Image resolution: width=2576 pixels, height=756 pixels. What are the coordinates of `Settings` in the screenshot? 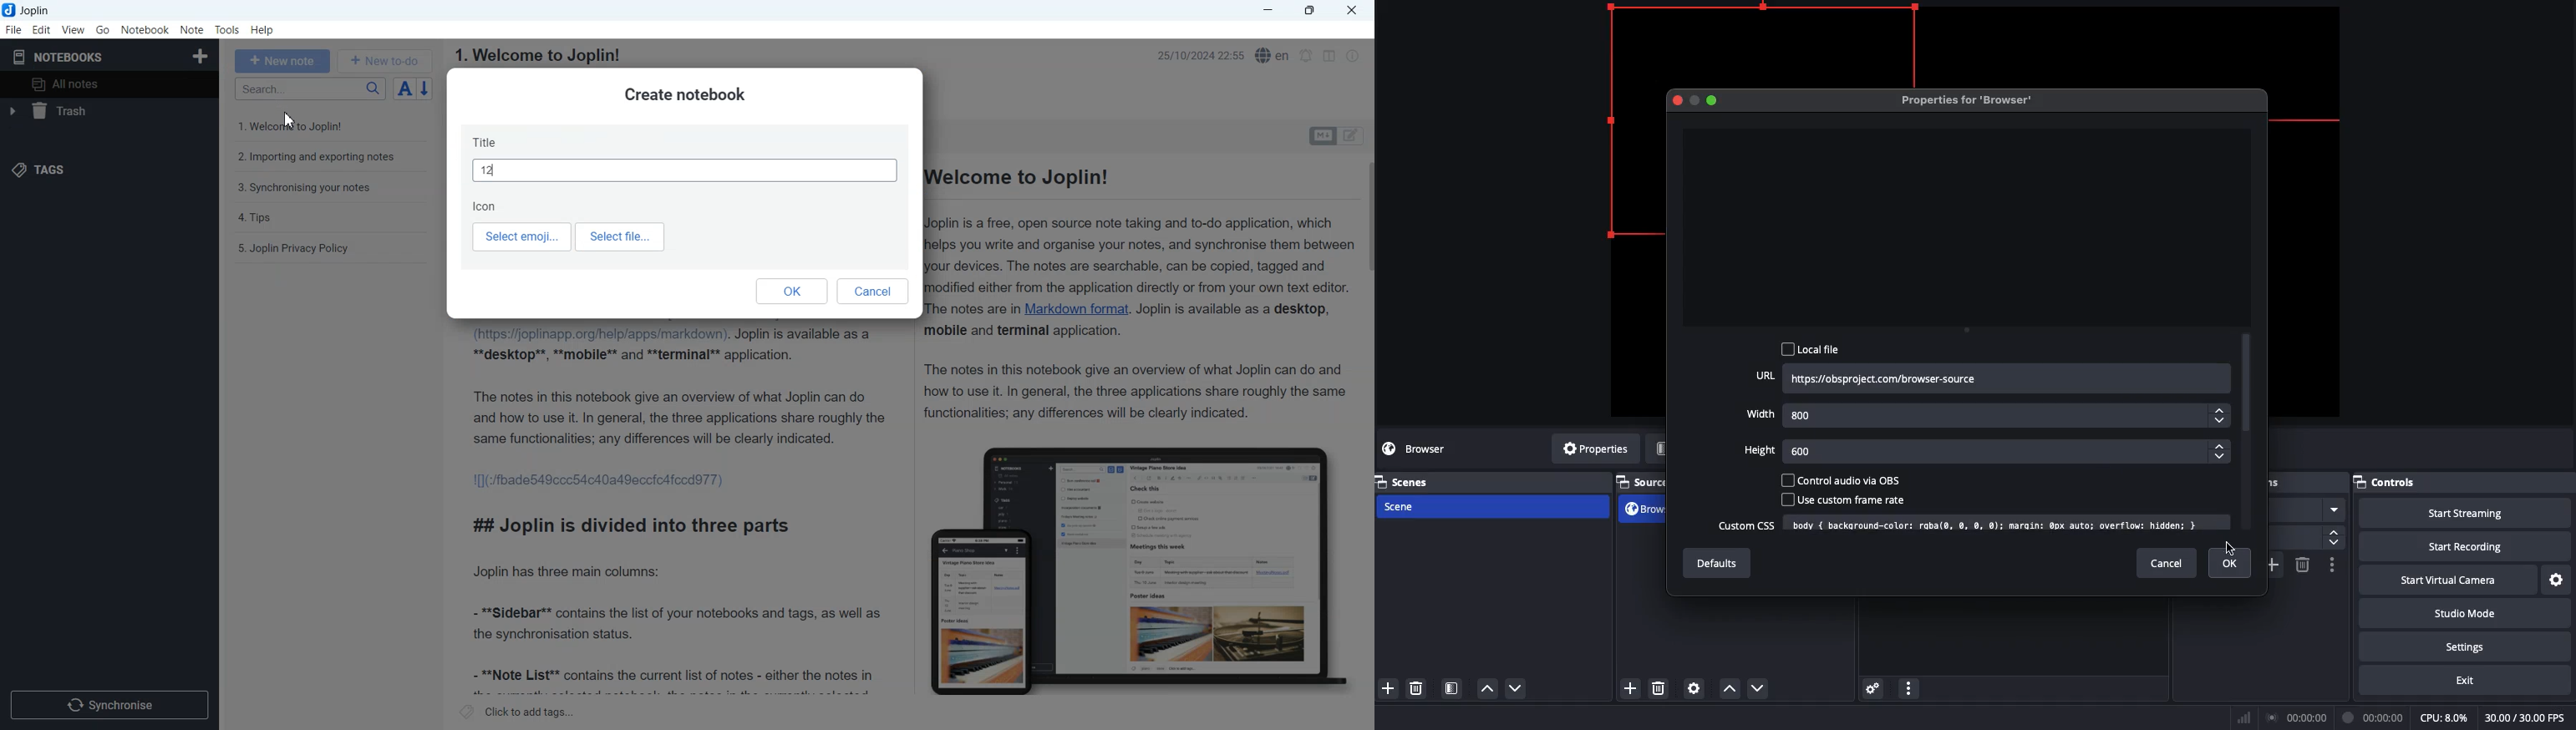 It's located at (2558, 580).